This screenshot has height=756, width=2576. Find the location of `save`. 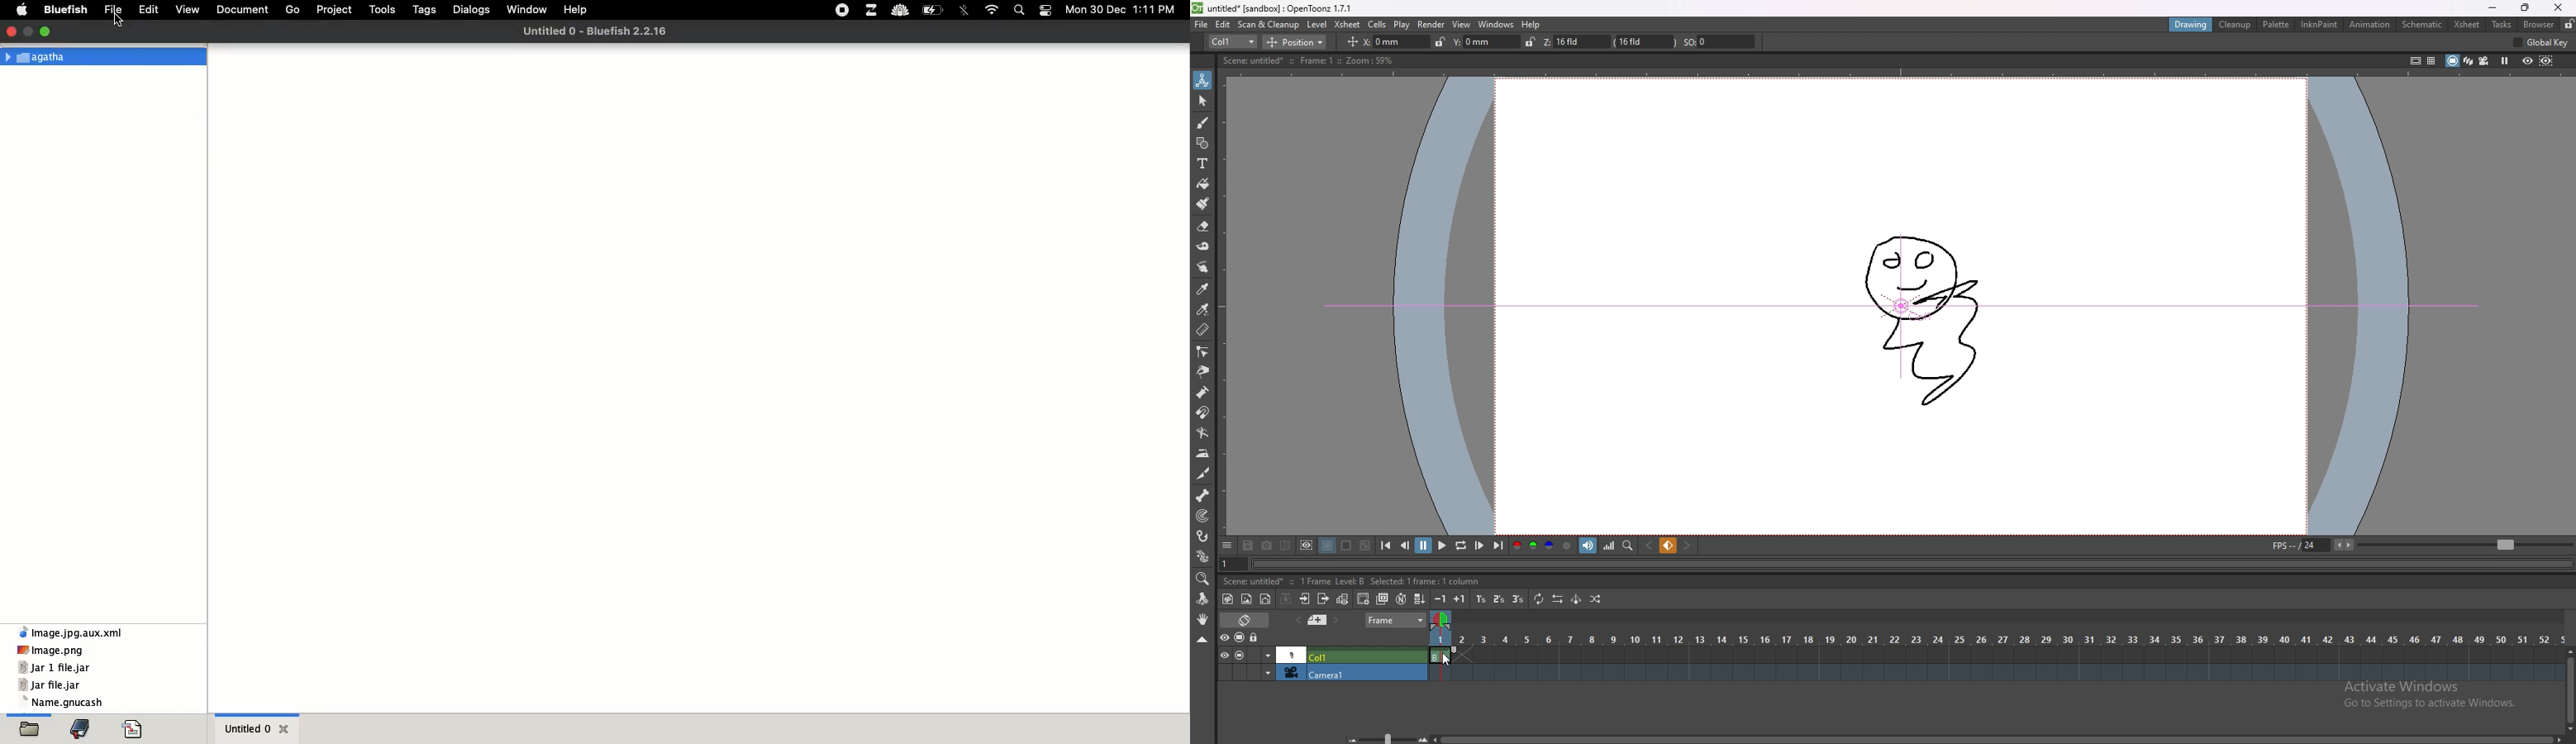

save is located at coordinates (1250, 545).